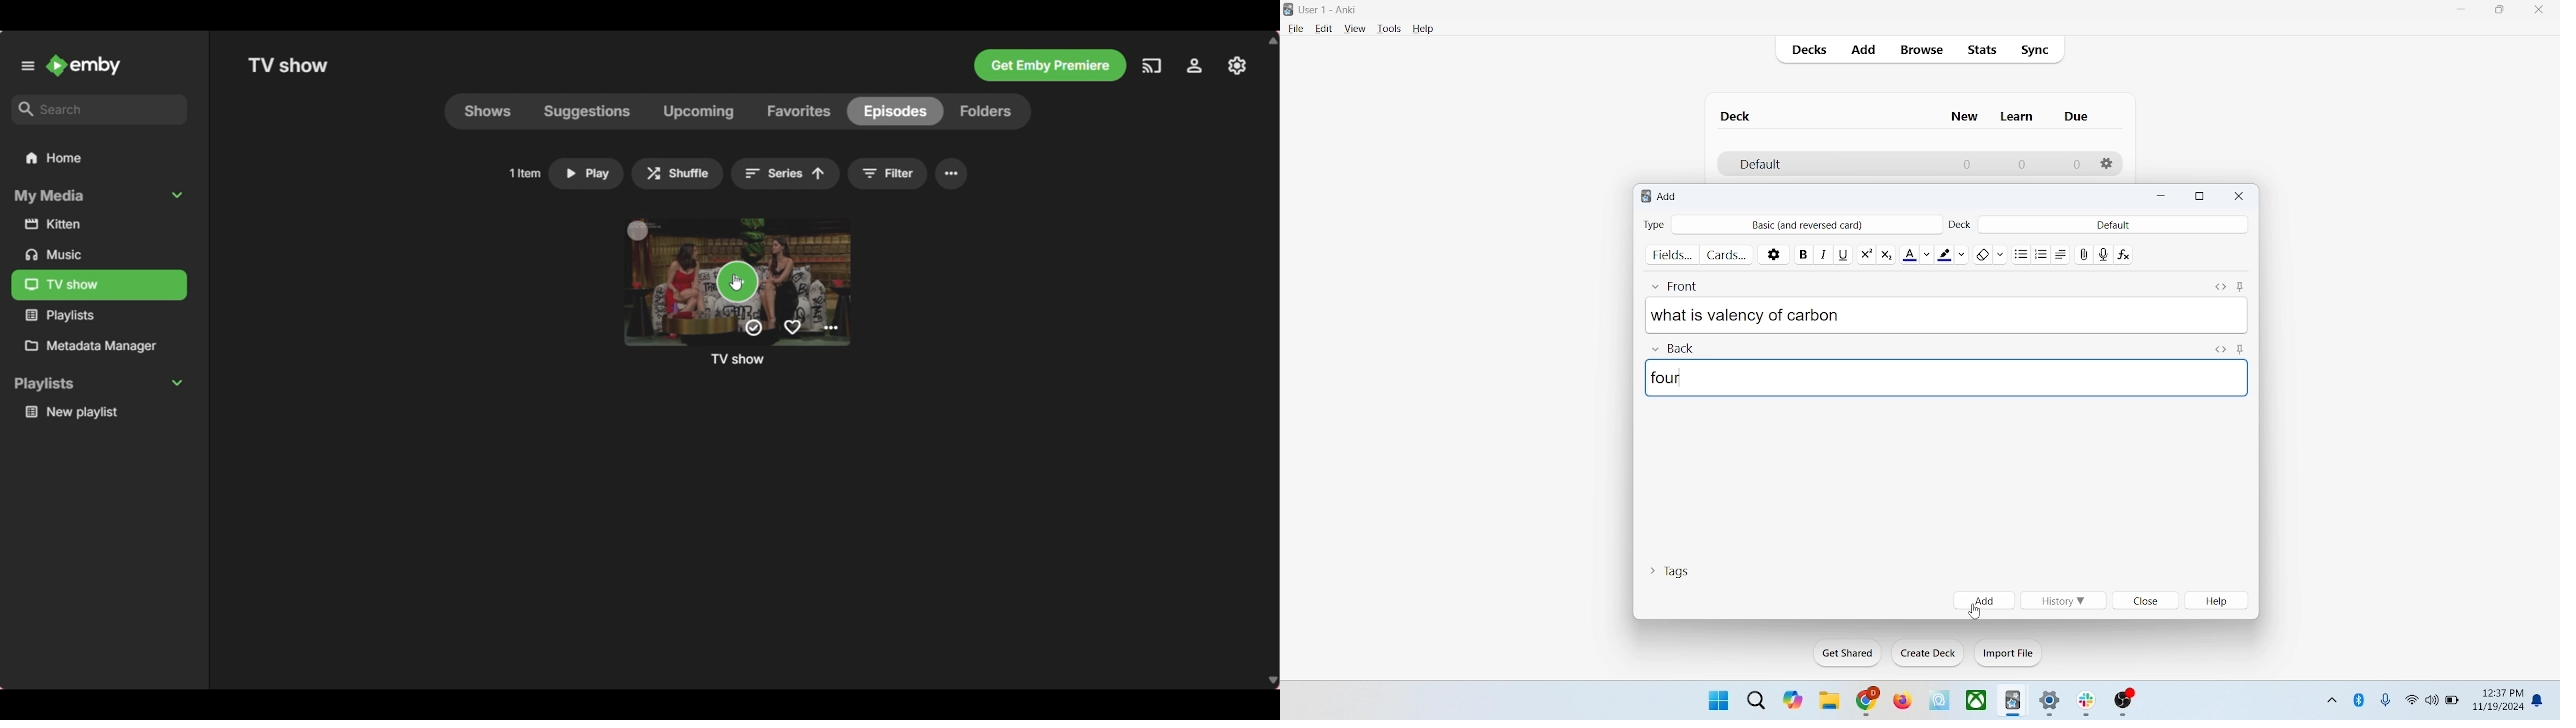 The height and width of the screenshot is (728, 2576). I want to click on Play icon highlighted, so click(739, 281).